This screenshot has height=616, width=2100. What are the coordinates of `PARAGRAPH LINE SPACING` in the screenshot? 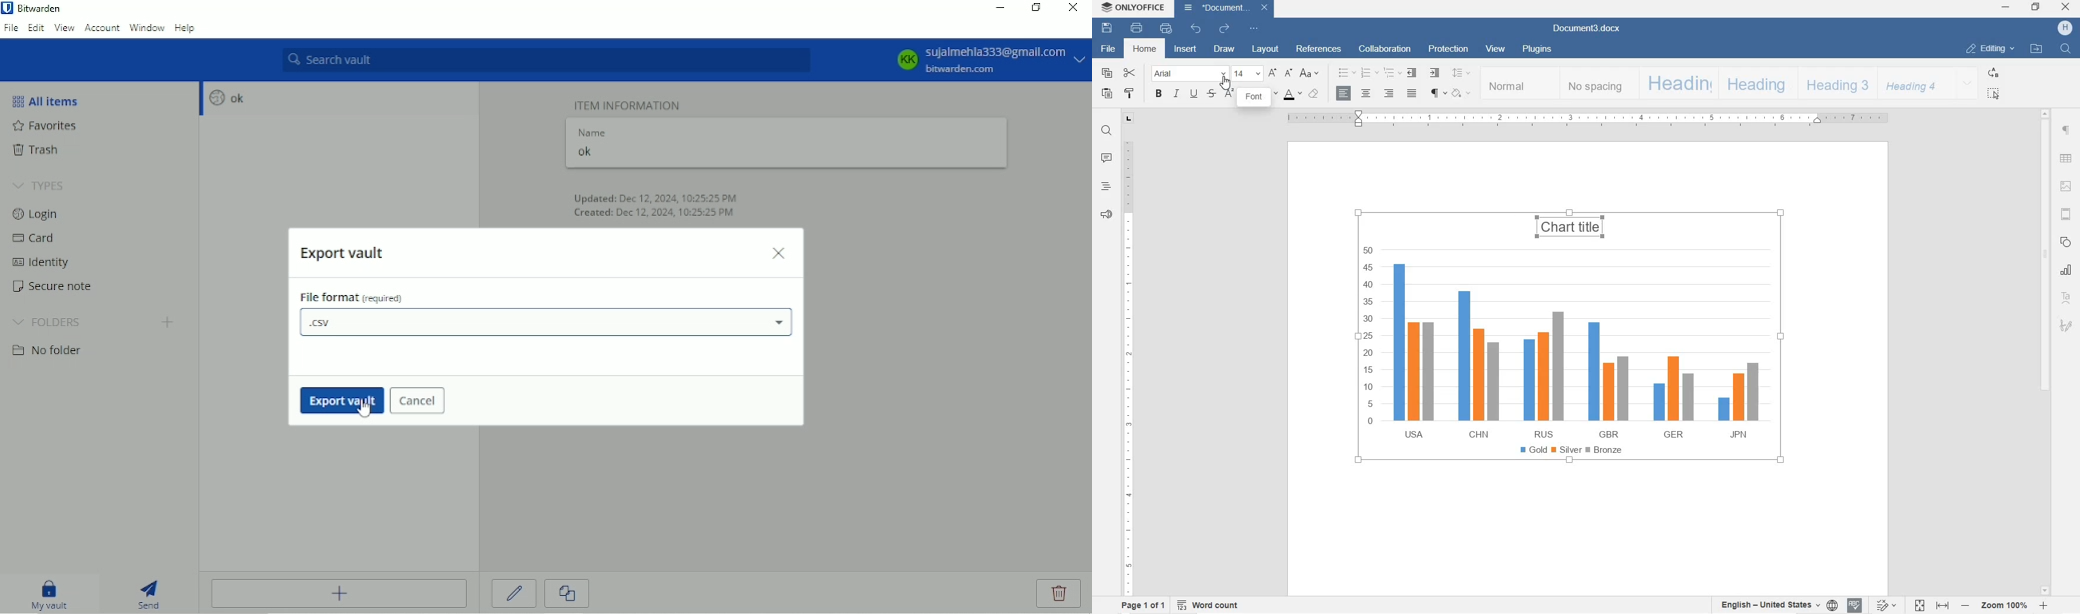 It's located at (1461, 74).